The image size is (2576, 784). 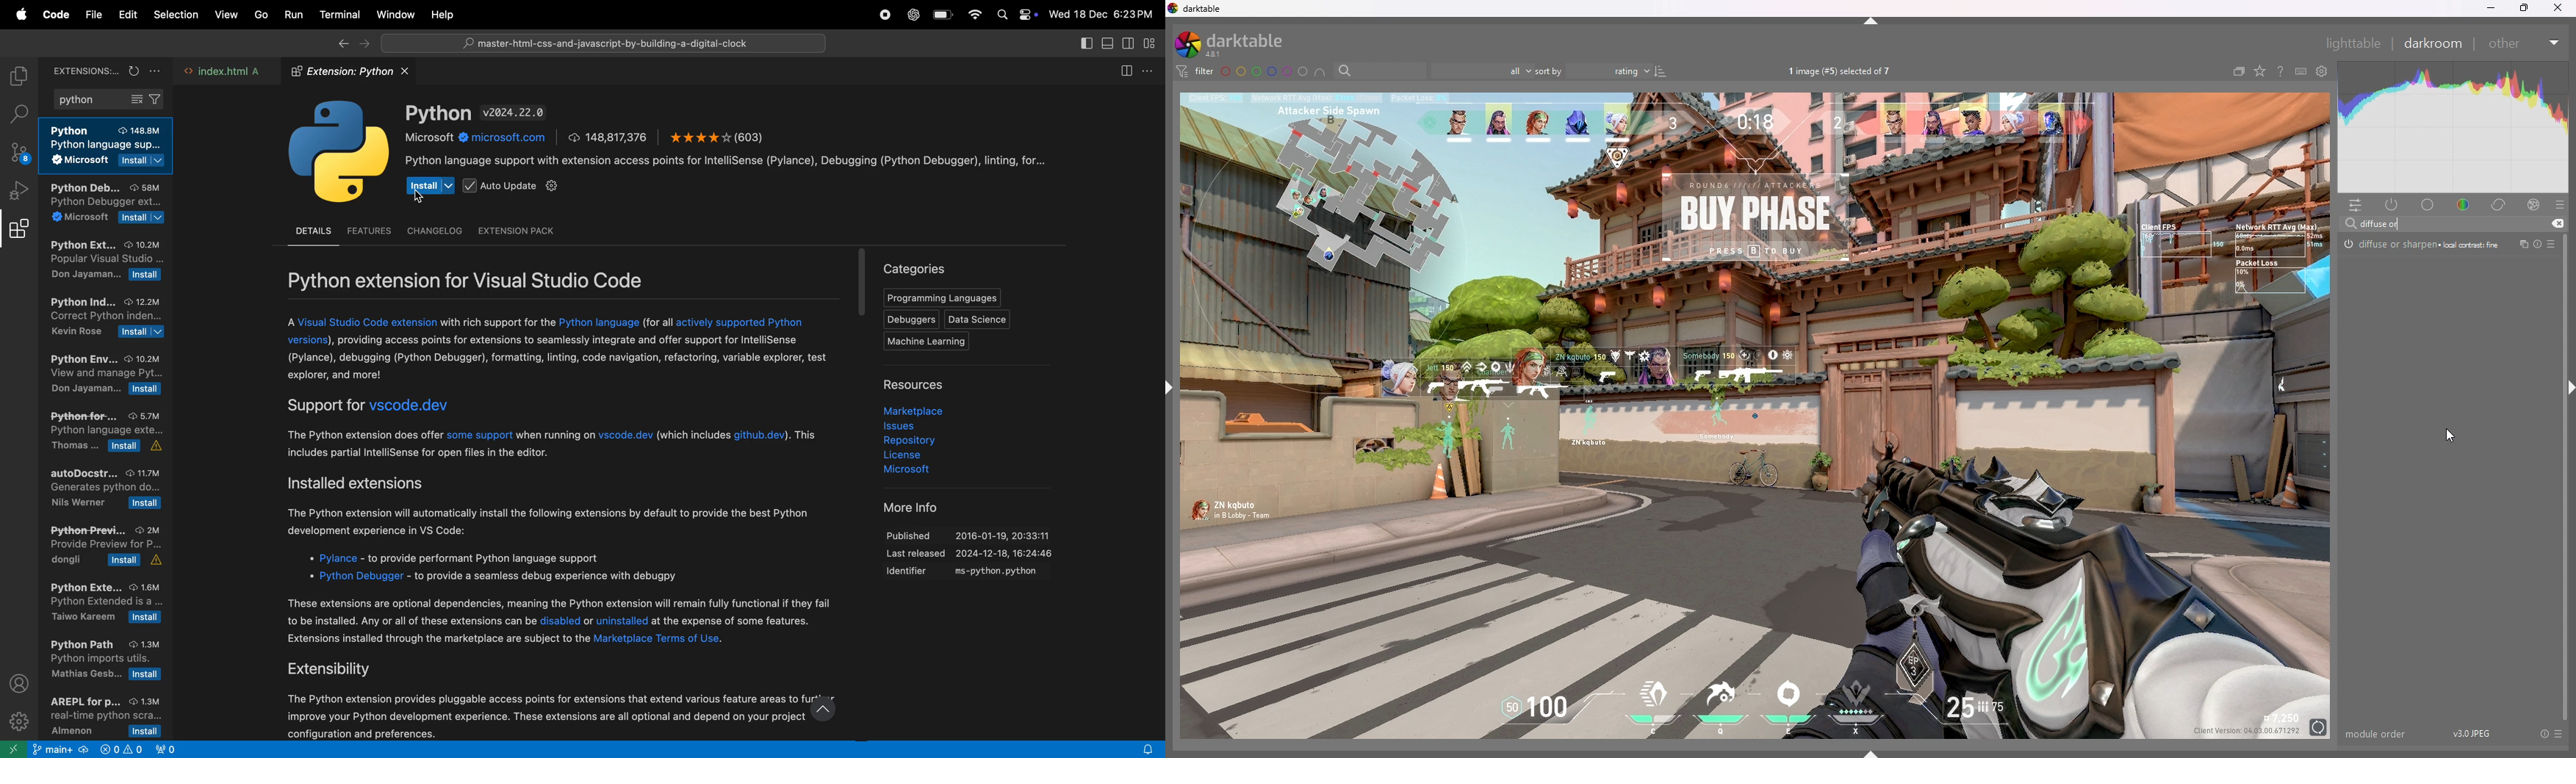 What do you see at coordinates (924, 385) in the screenshot?
I see `resources` at bounding box center [924, 385].